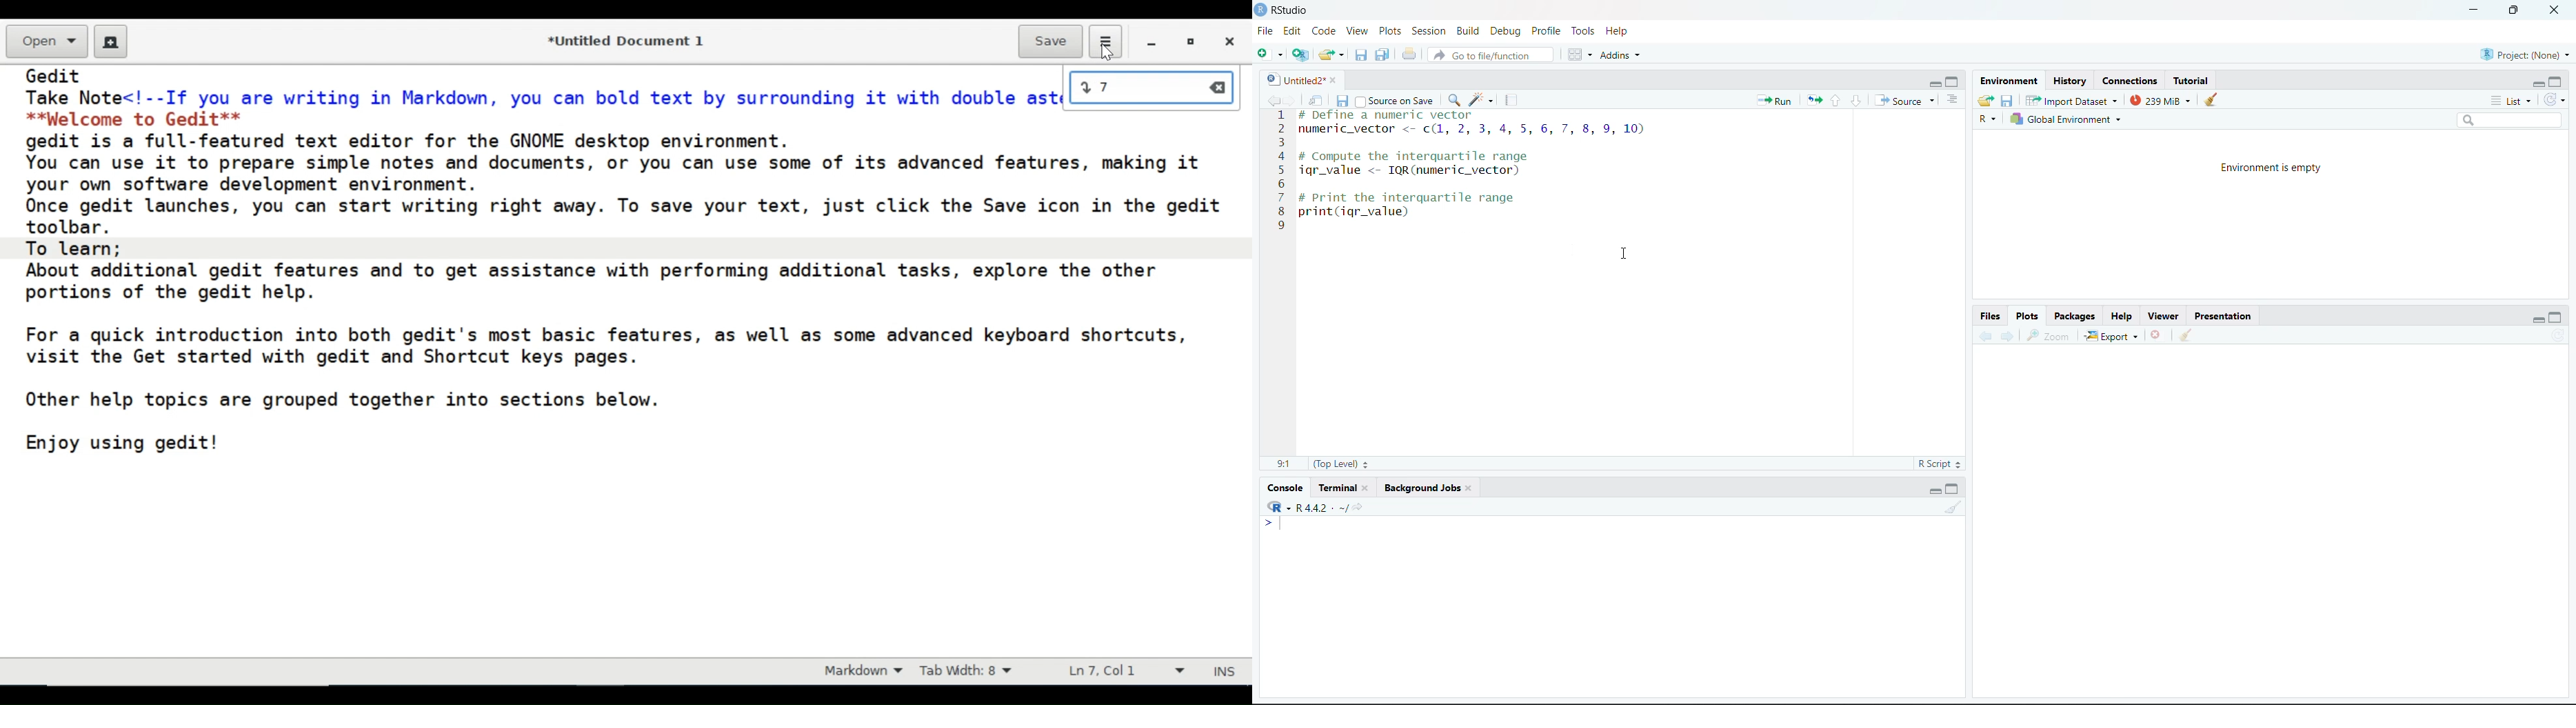 The height and width of the screenshot is (728, 2576). Describe the element at coordinates (1323, 508) in the screenshot. I see `R.4.4.2~/` at that location.